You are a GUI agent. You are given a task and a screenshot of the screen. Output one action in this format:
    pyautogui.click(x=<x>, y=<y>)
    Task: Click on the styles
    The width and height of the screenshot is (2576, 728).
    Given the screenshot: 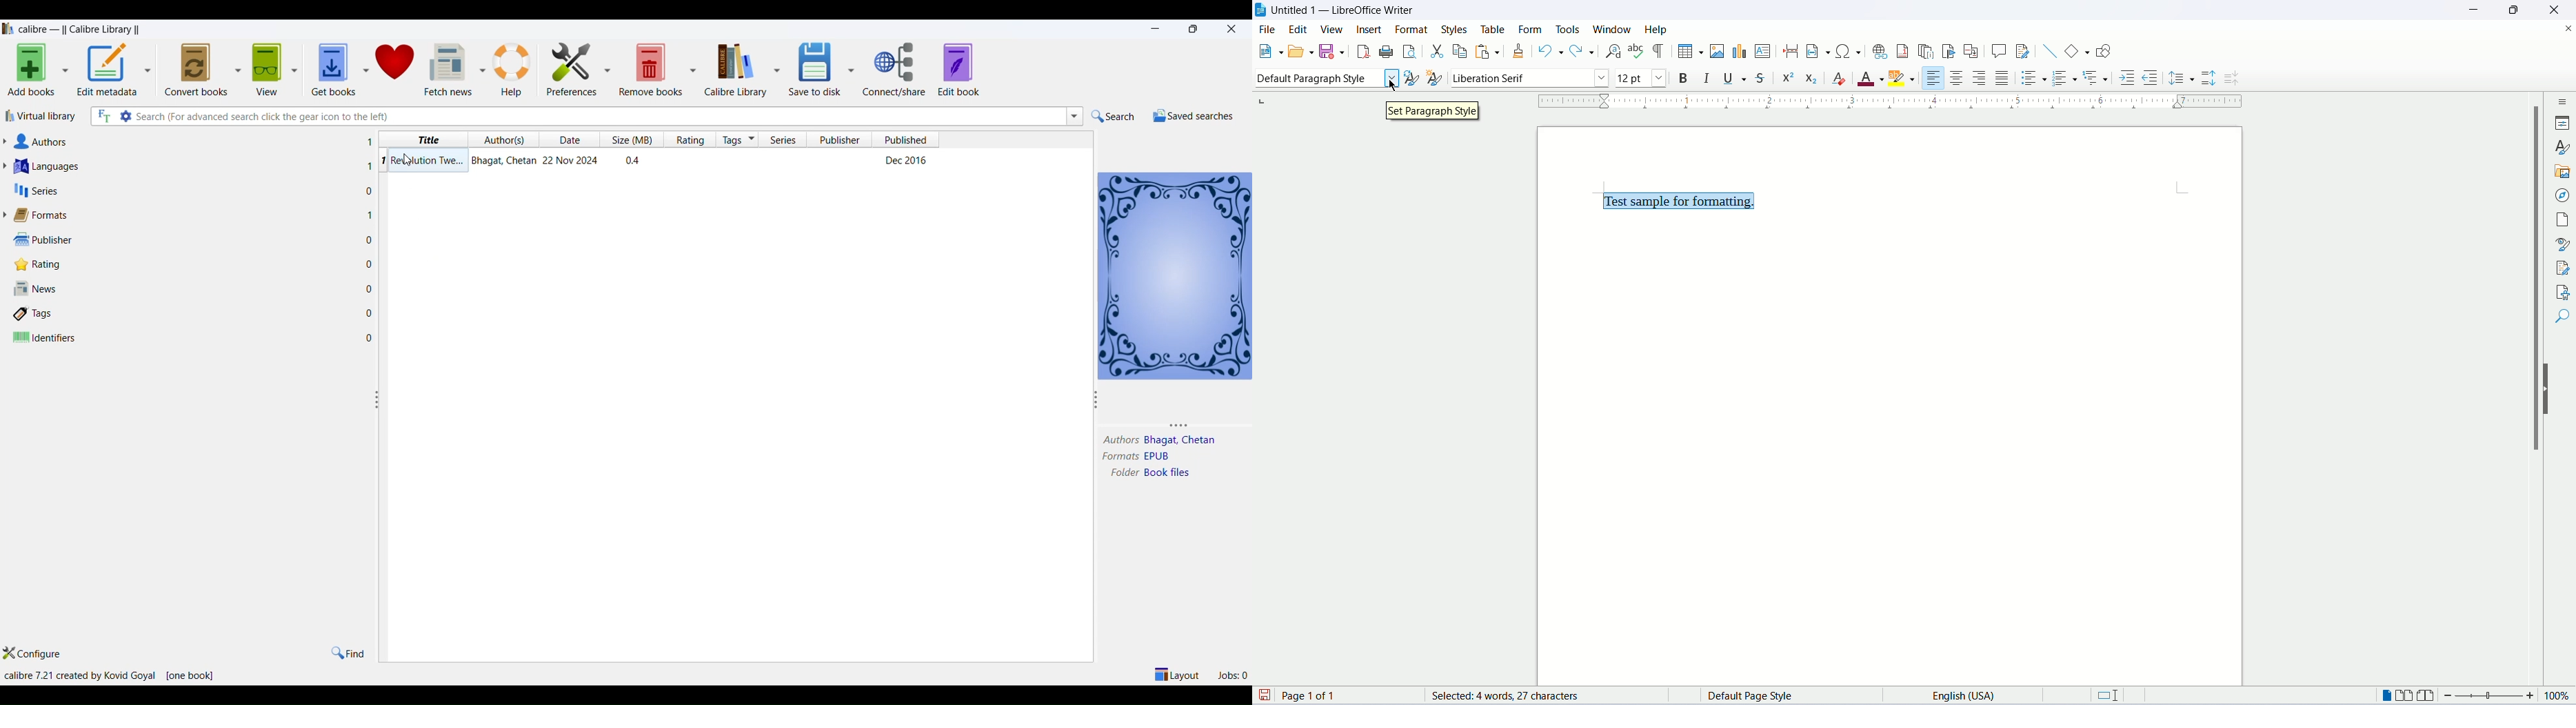 What is the action you would take?
    pyautogui.click(x=1456, y=27)
    